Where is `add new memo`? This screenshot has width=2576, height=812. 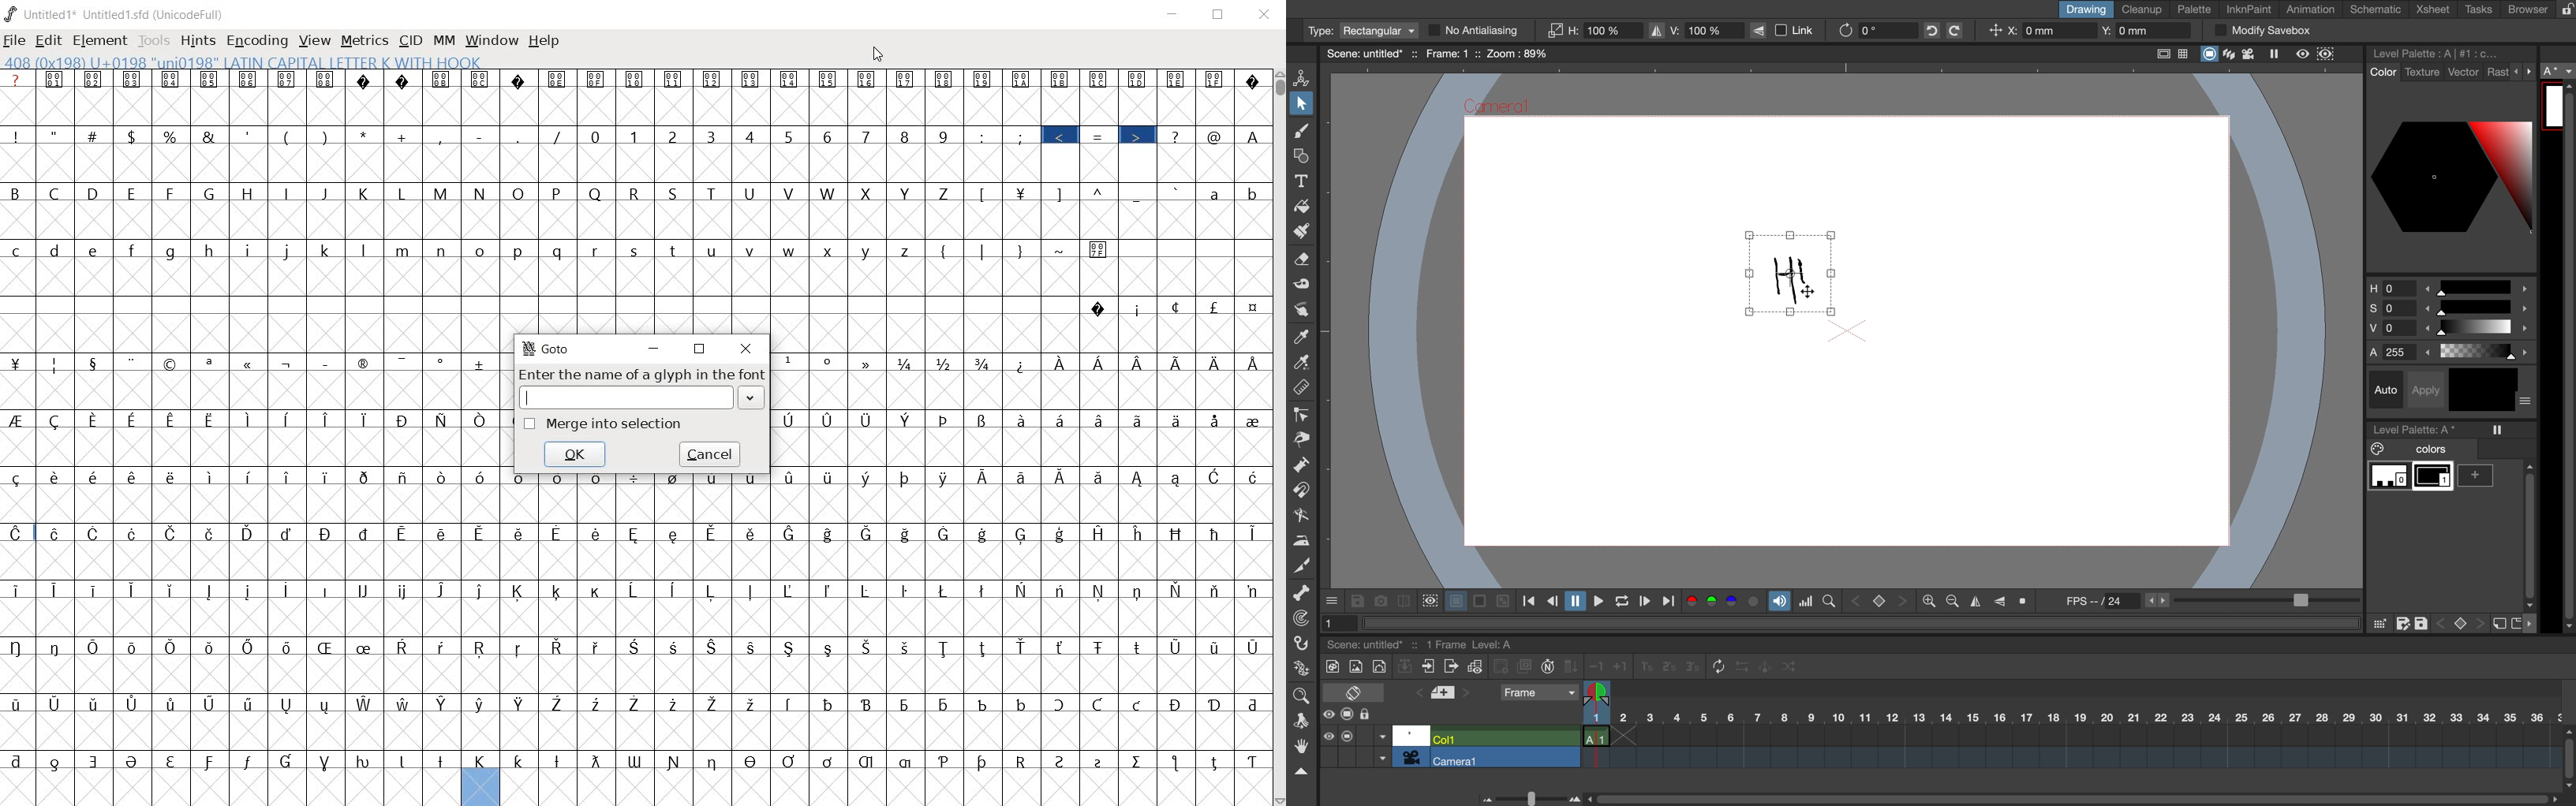
add new memo is located at coordinates (1444, 695).